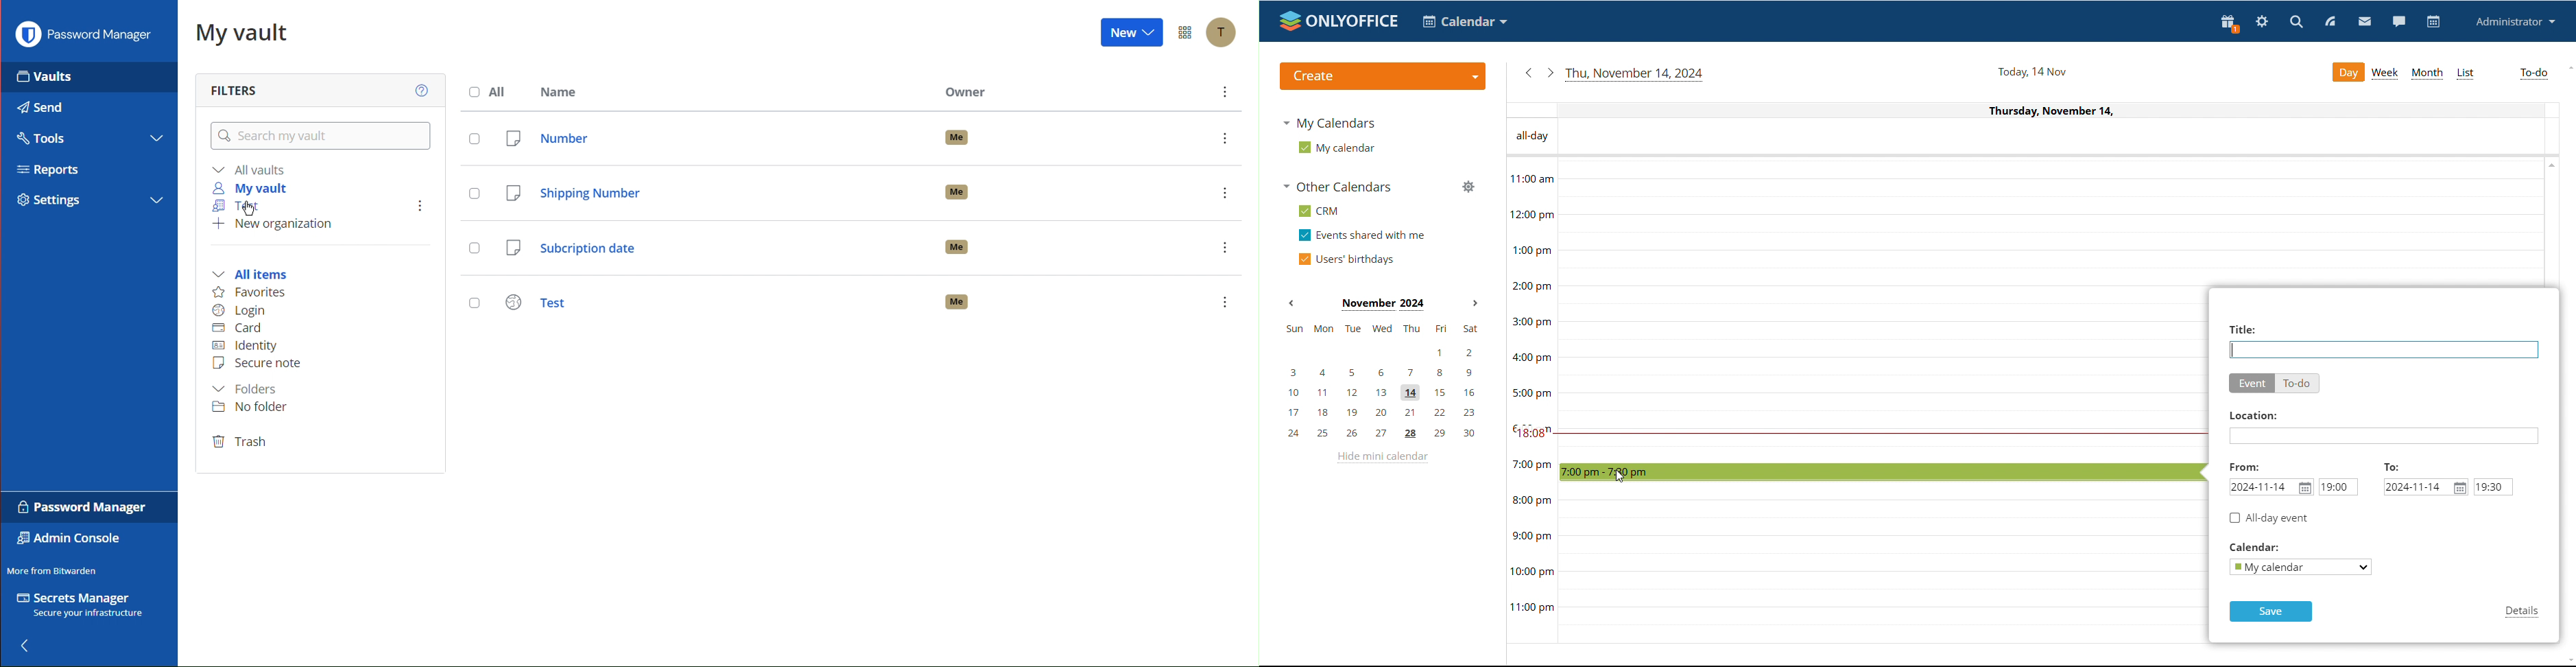 This screenshot has height=672, width=2576. Describe the element at coordinates (1383, 77) in the screenshot. I see `create` at that location.